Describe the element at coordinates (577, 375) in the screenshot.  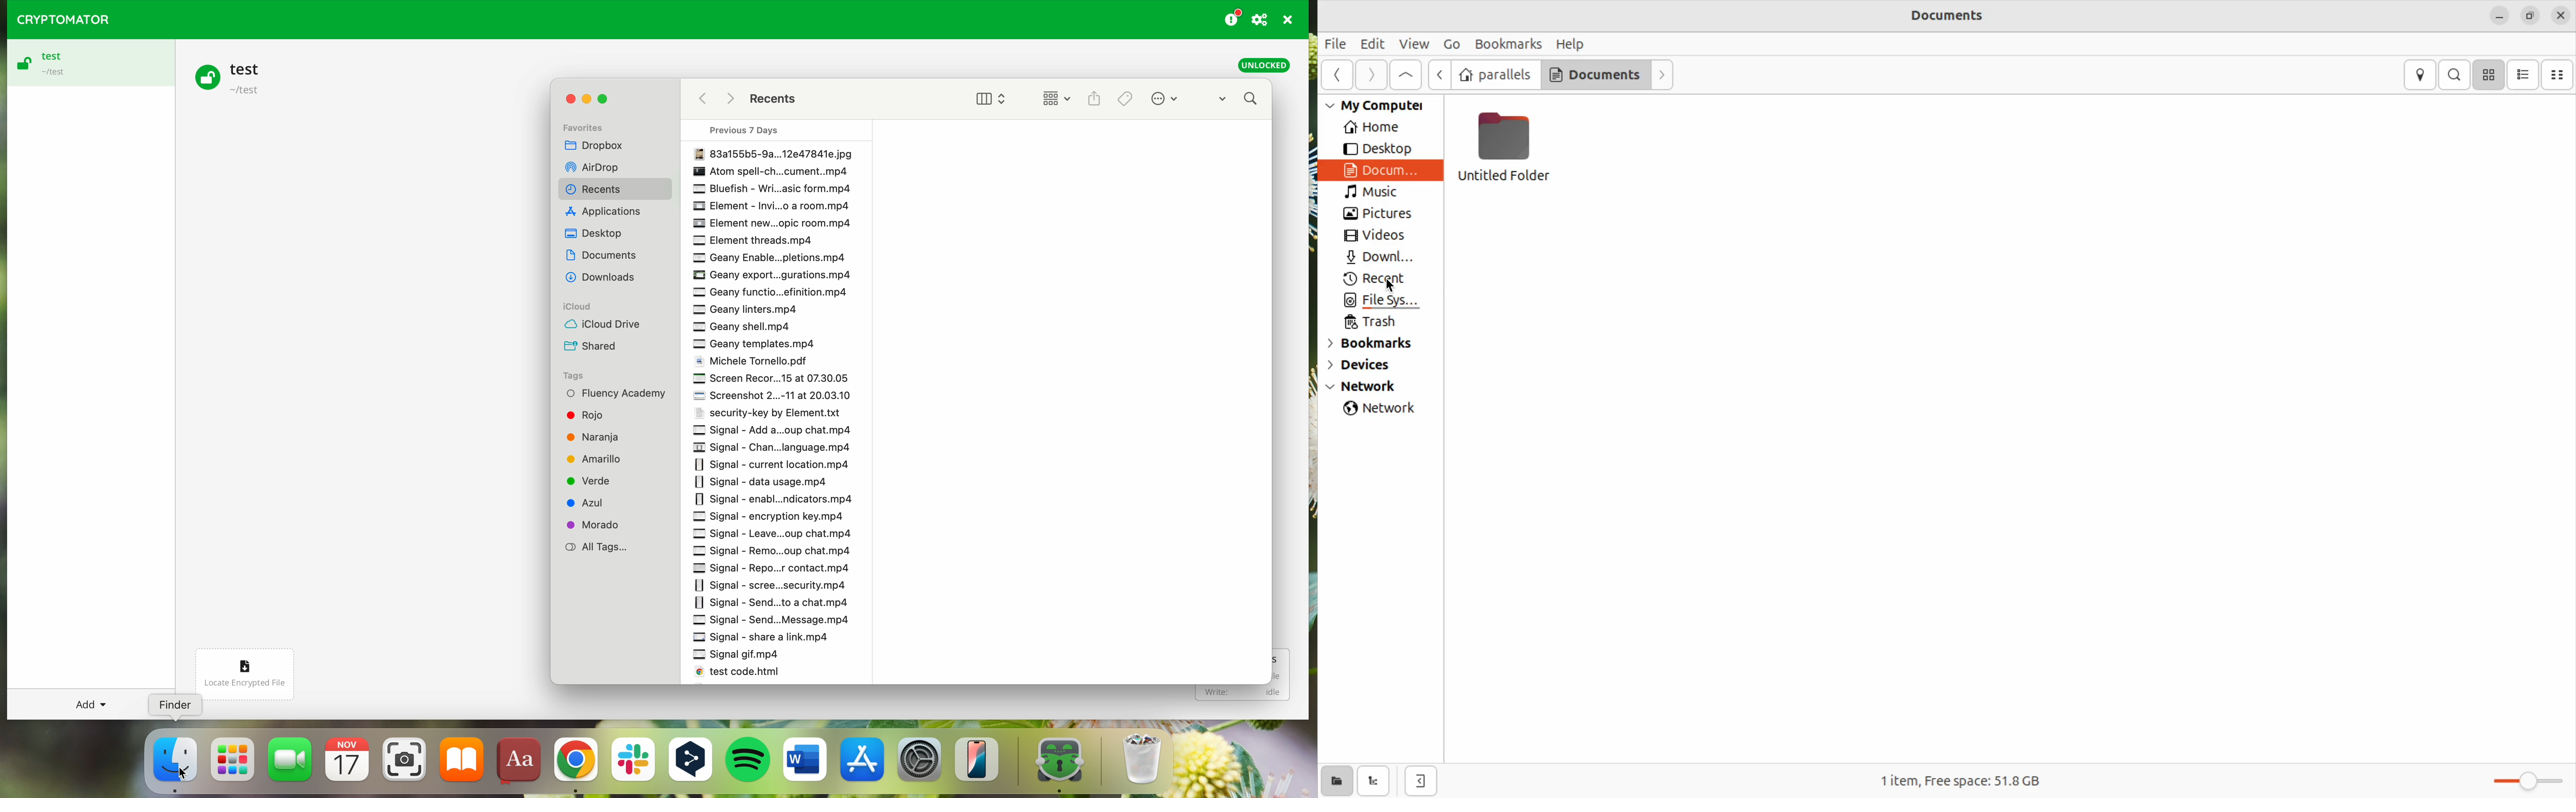
I see `Tags` at that location.